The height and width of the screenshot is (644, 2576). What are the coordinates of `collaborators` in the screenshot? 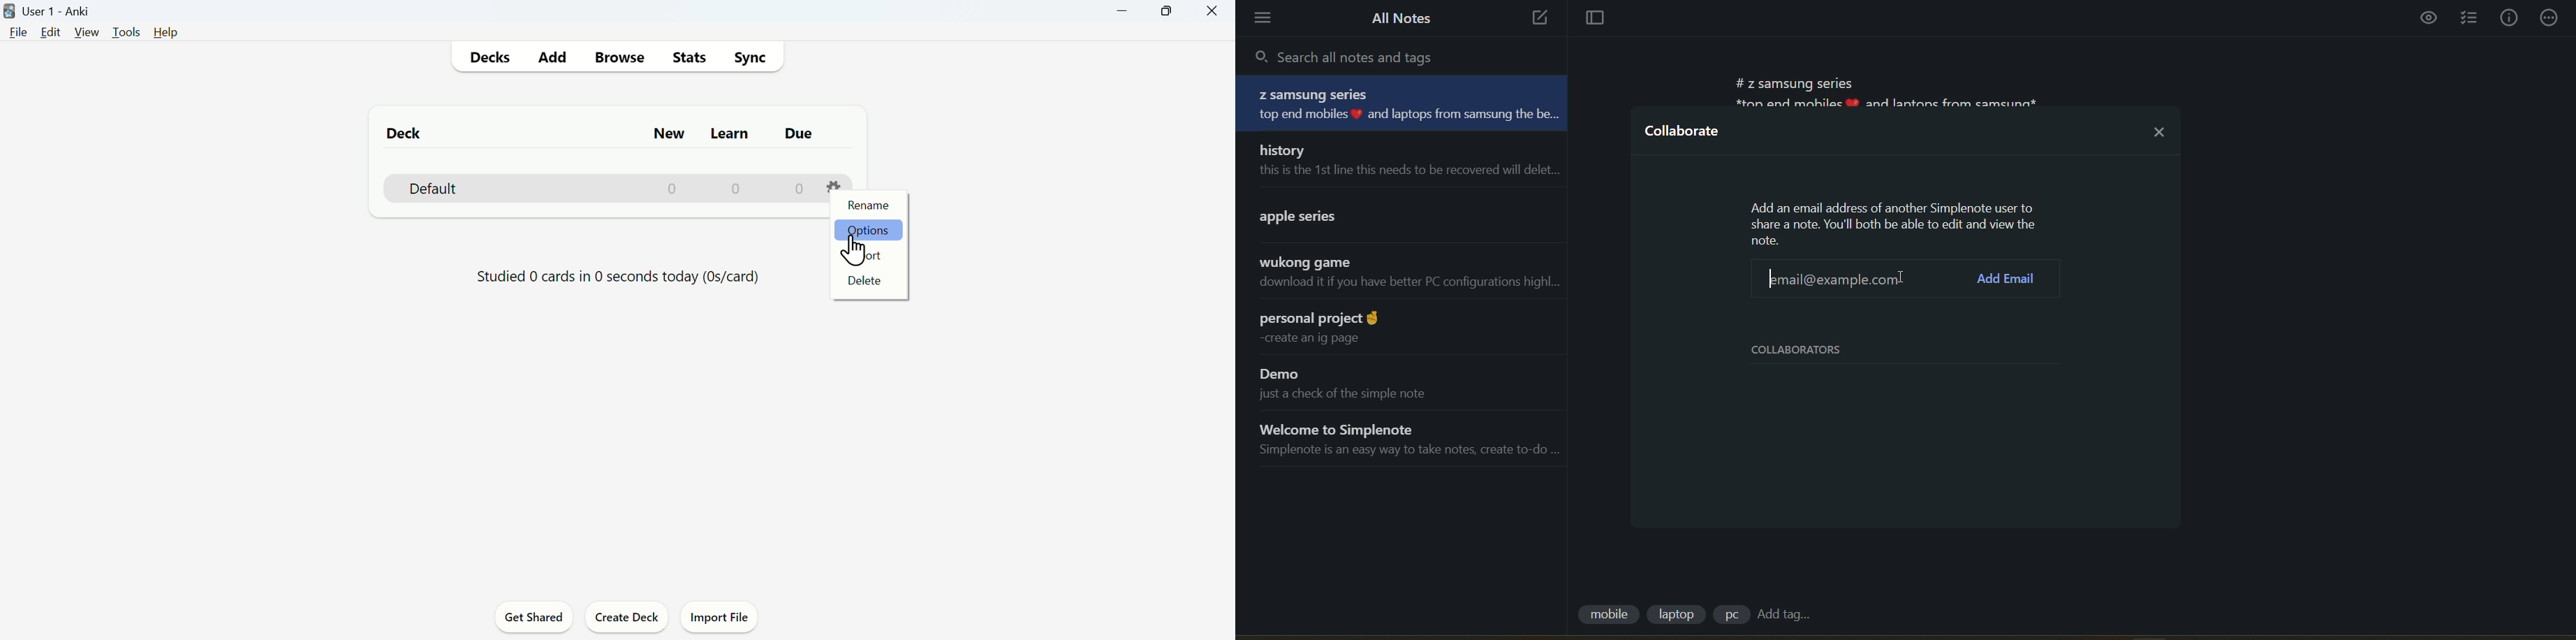 It's located at (1808, 350).